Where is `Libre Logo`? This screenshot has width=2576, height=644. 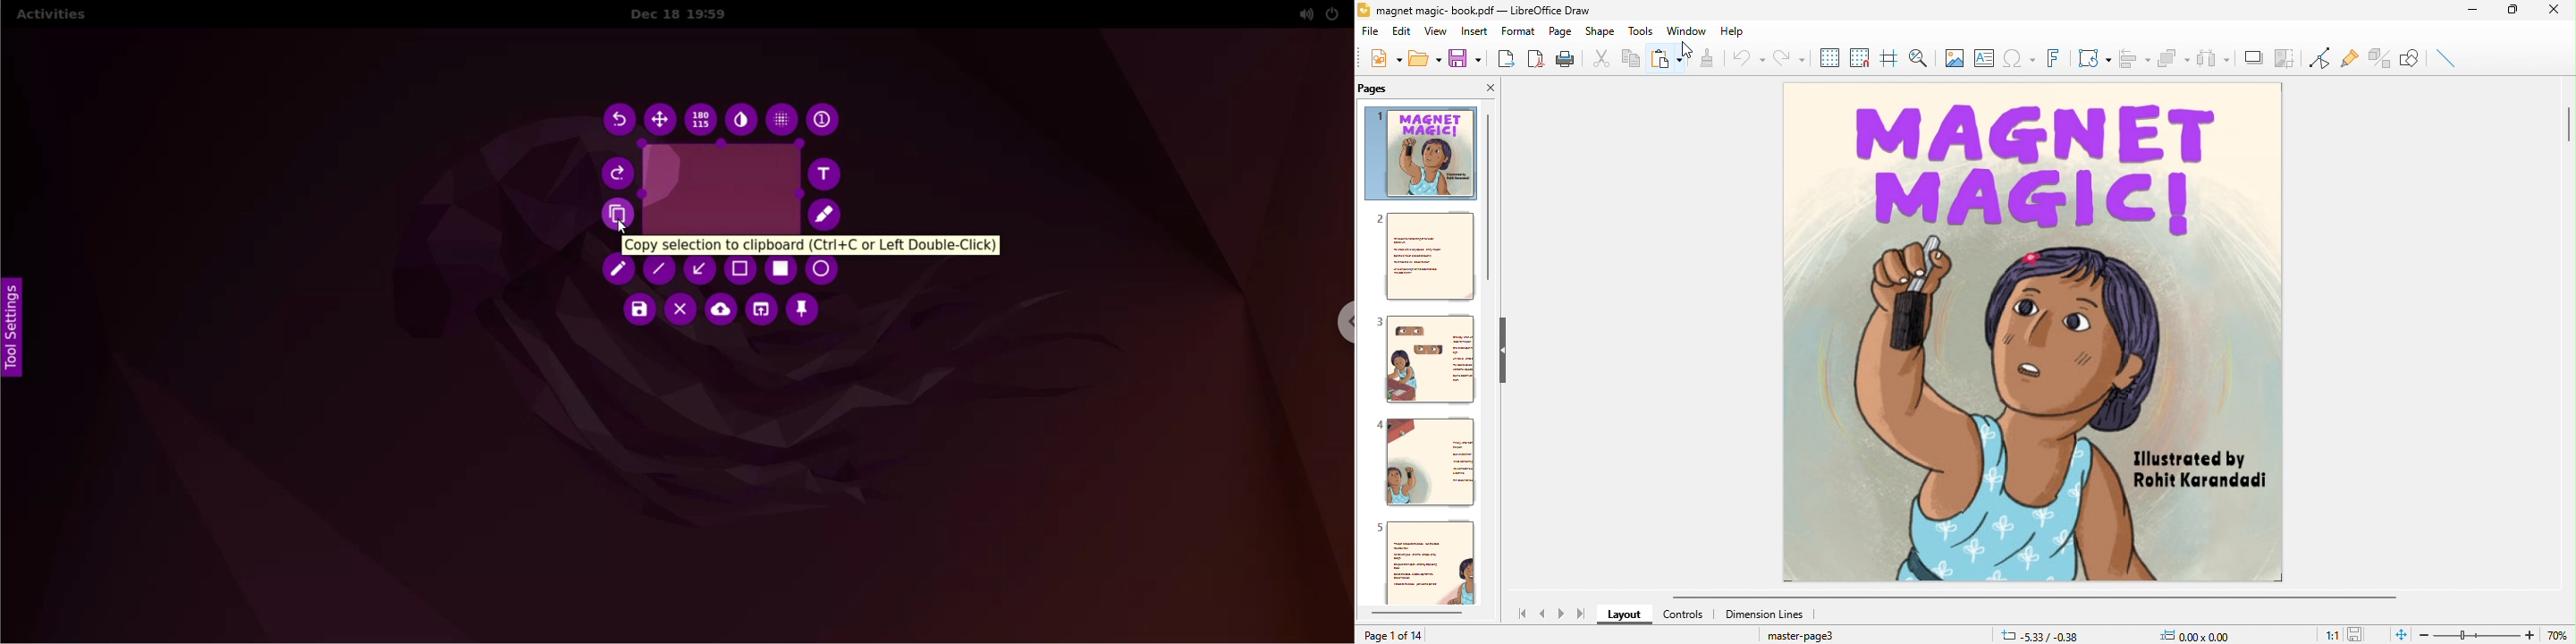 Libre Logo is located at coordinates (1364, 11).